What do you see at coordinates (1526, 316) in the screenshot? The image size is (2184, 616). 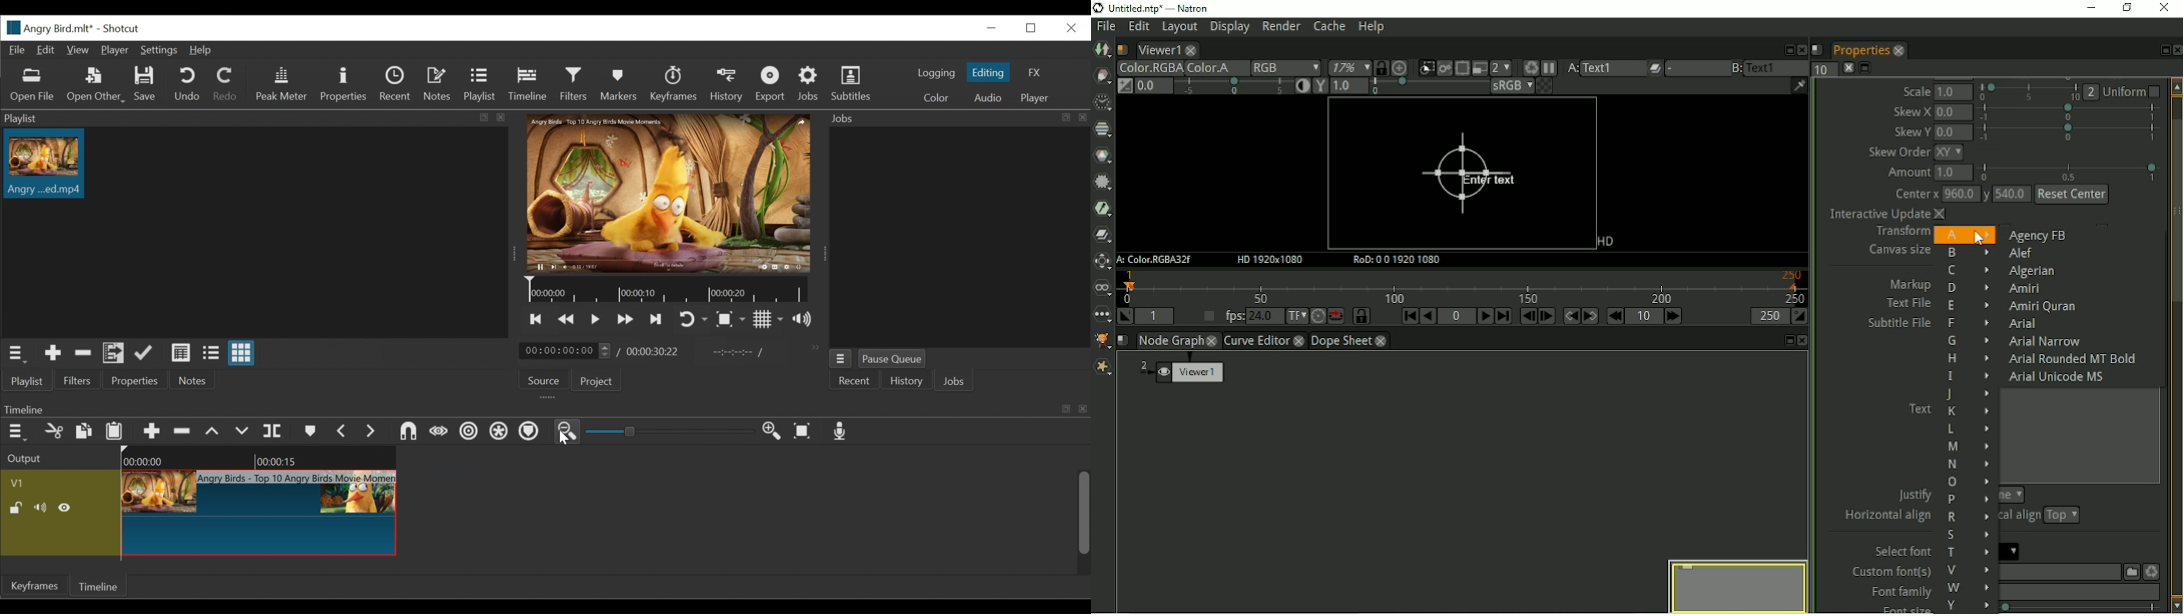 I see `Previous frame` at bounding box center [1526, 316].